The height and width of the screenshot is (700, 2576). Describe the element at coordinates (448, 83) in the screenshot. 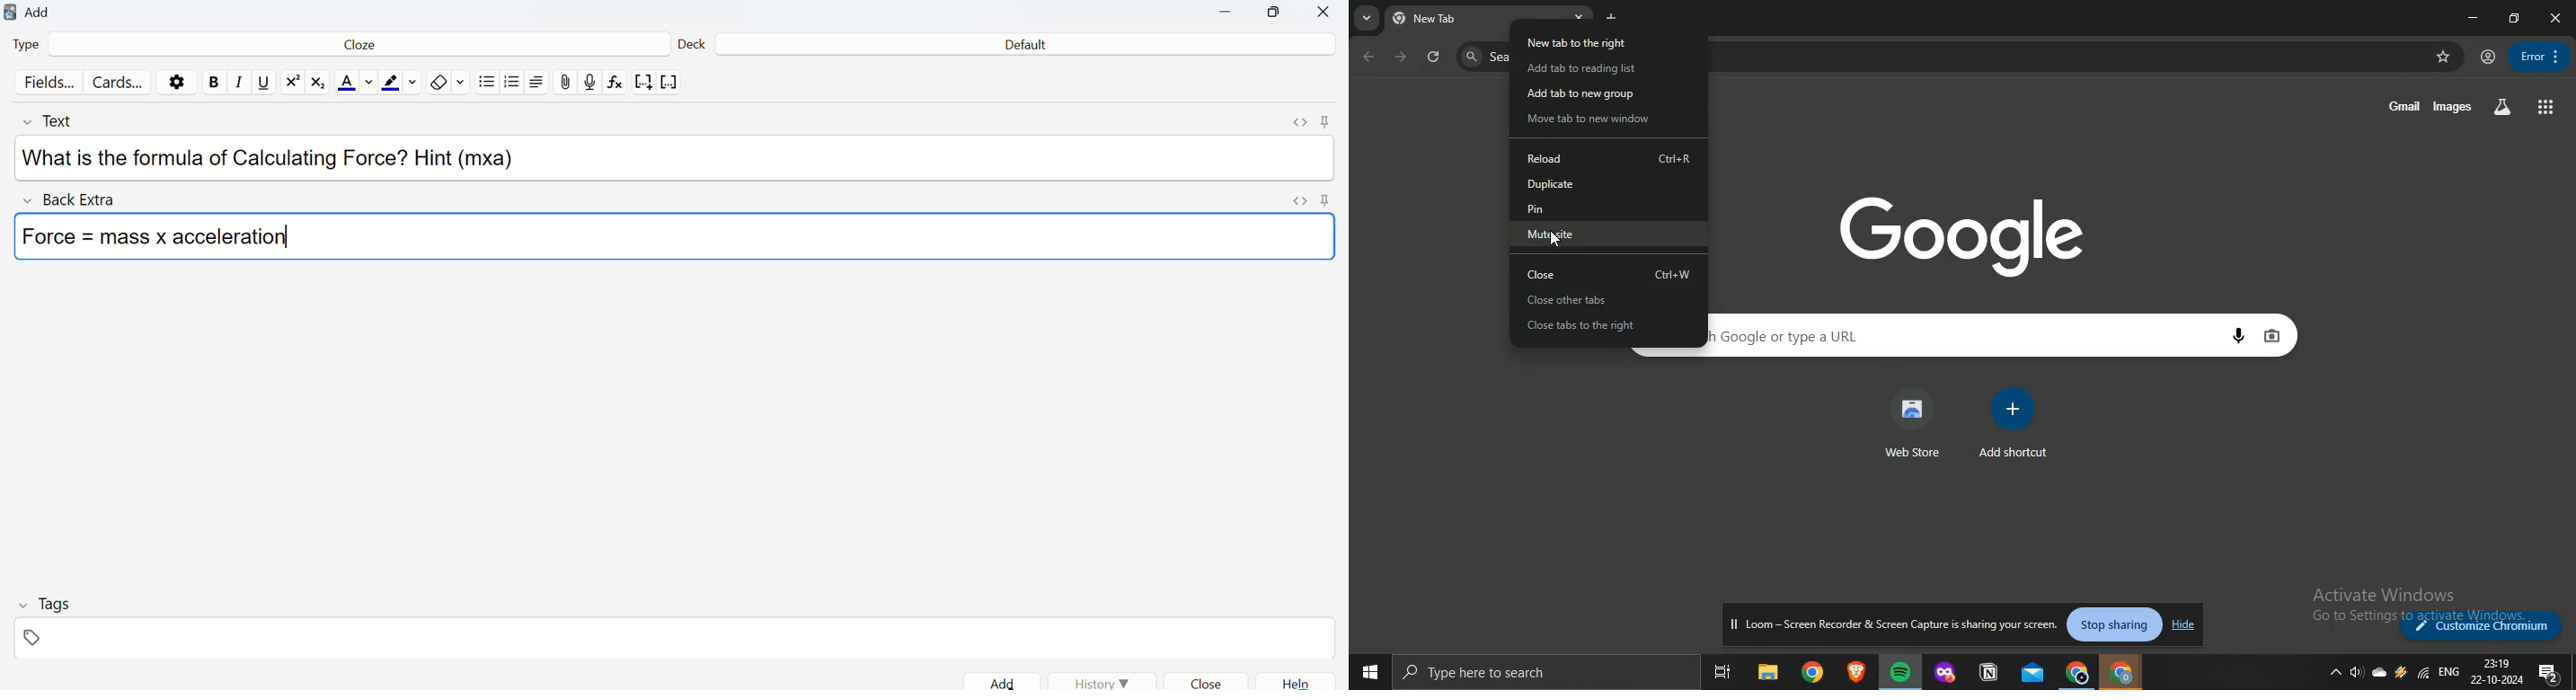

I see `Eraser` at that location.